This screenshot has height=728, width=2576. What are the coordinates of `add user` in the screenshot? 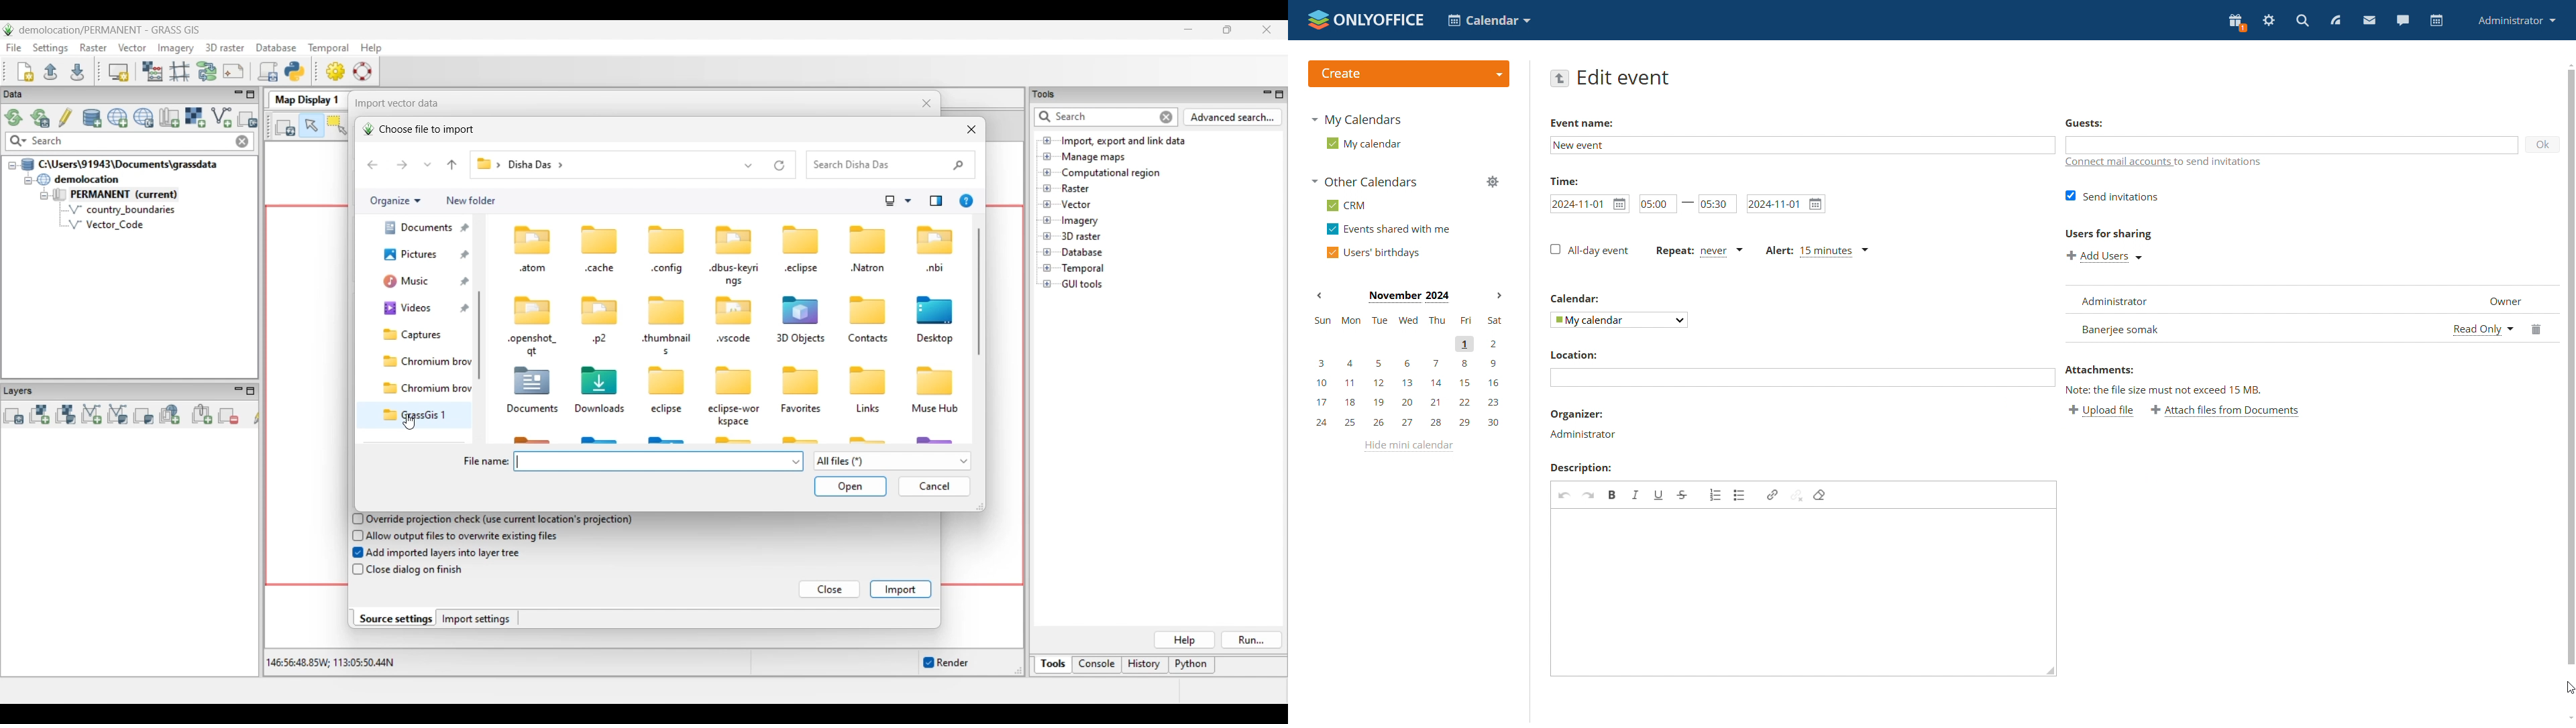 It's located at (2105, 257).